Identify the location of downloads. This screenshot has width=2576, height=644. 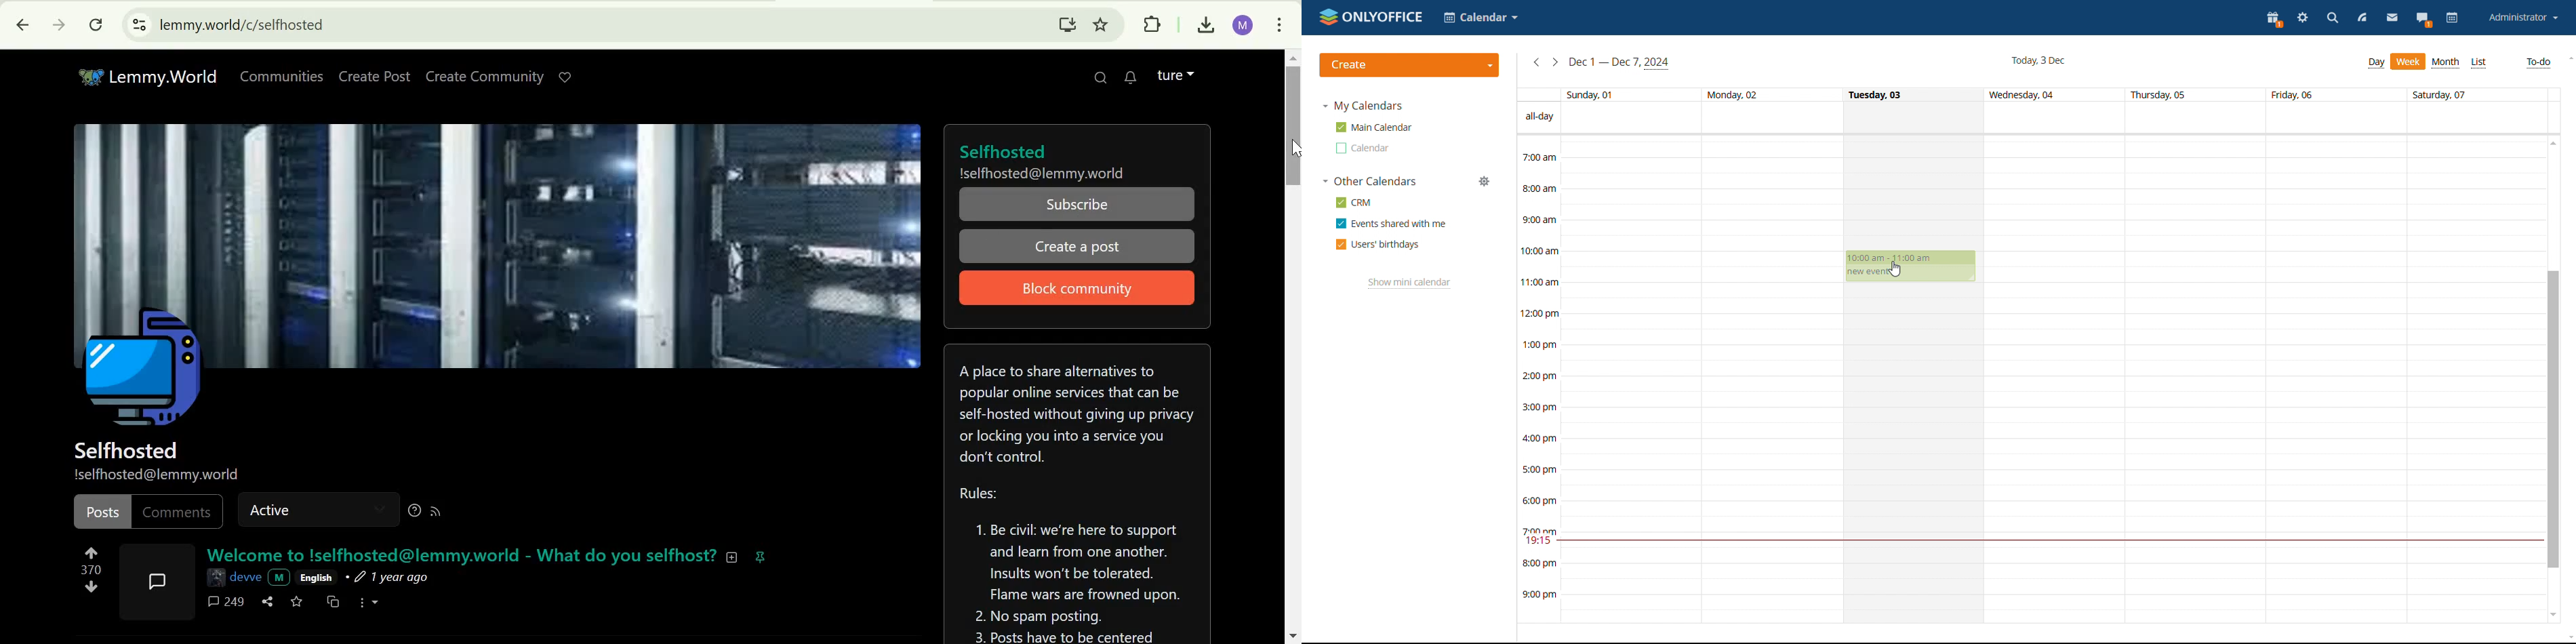
(1204, 26).